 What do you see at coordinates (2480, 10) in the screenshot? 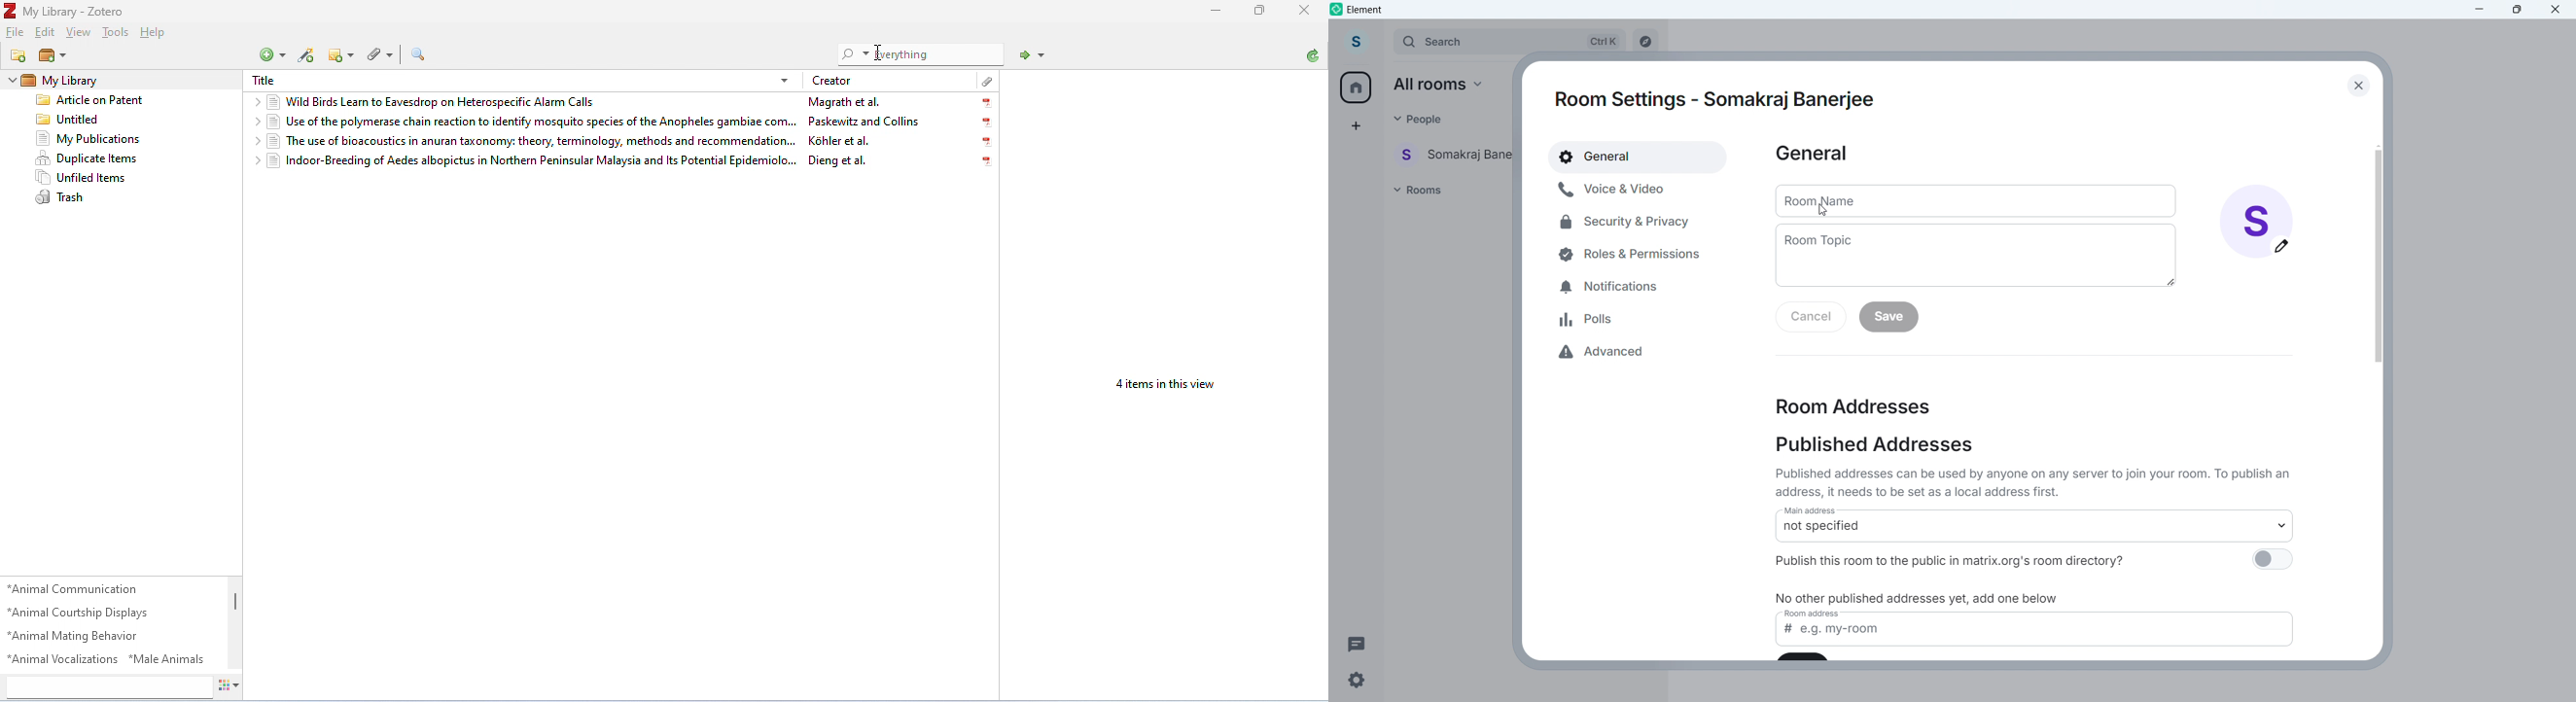
I see `minimize` at bounding box center [2480, 10].